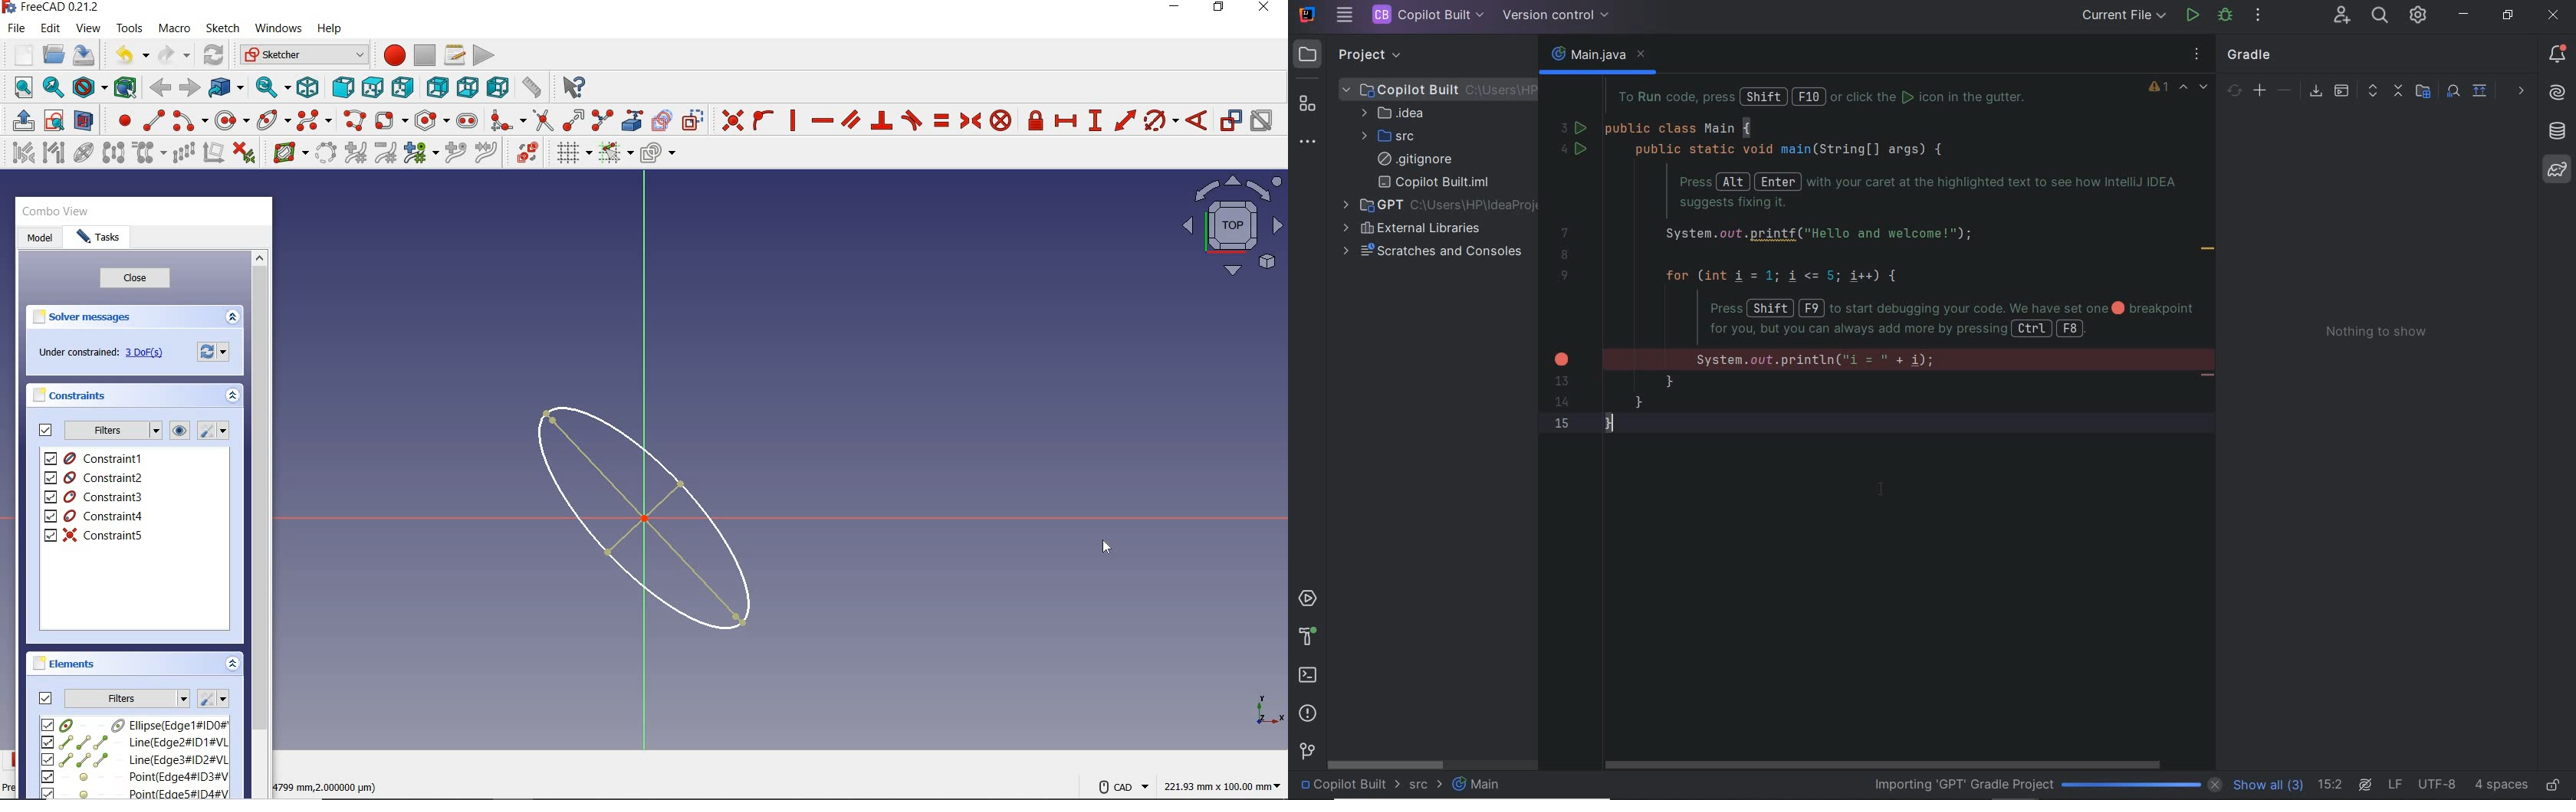 The width and height of the screenshot is (2576, 812). What do you see at coordinates (1106, 546) in the screenshot?
I see `cursor` at bounding box center [1106, 546].